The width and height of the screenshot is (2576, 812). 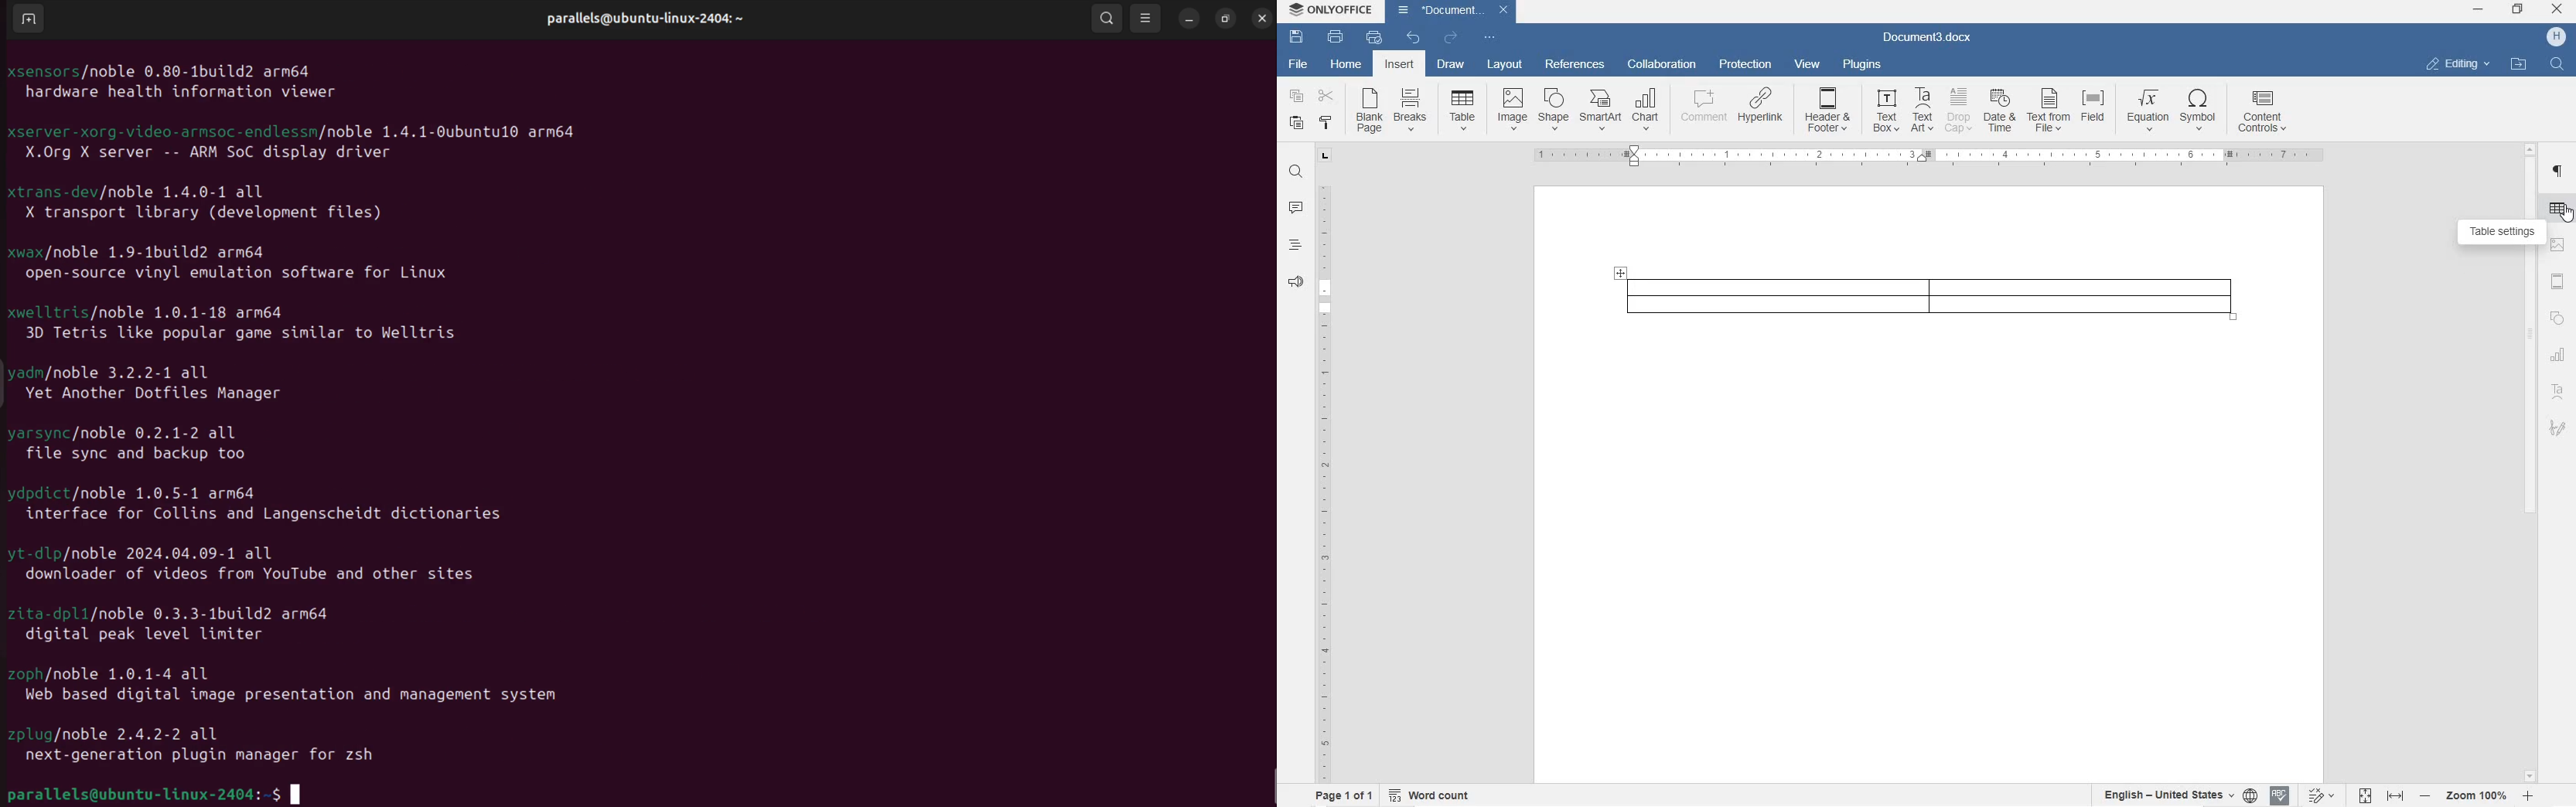 What do you see at coordinates (1575, 66) in the screenshot?
I see `REFERENCES` at bounding box center [1575, 66].